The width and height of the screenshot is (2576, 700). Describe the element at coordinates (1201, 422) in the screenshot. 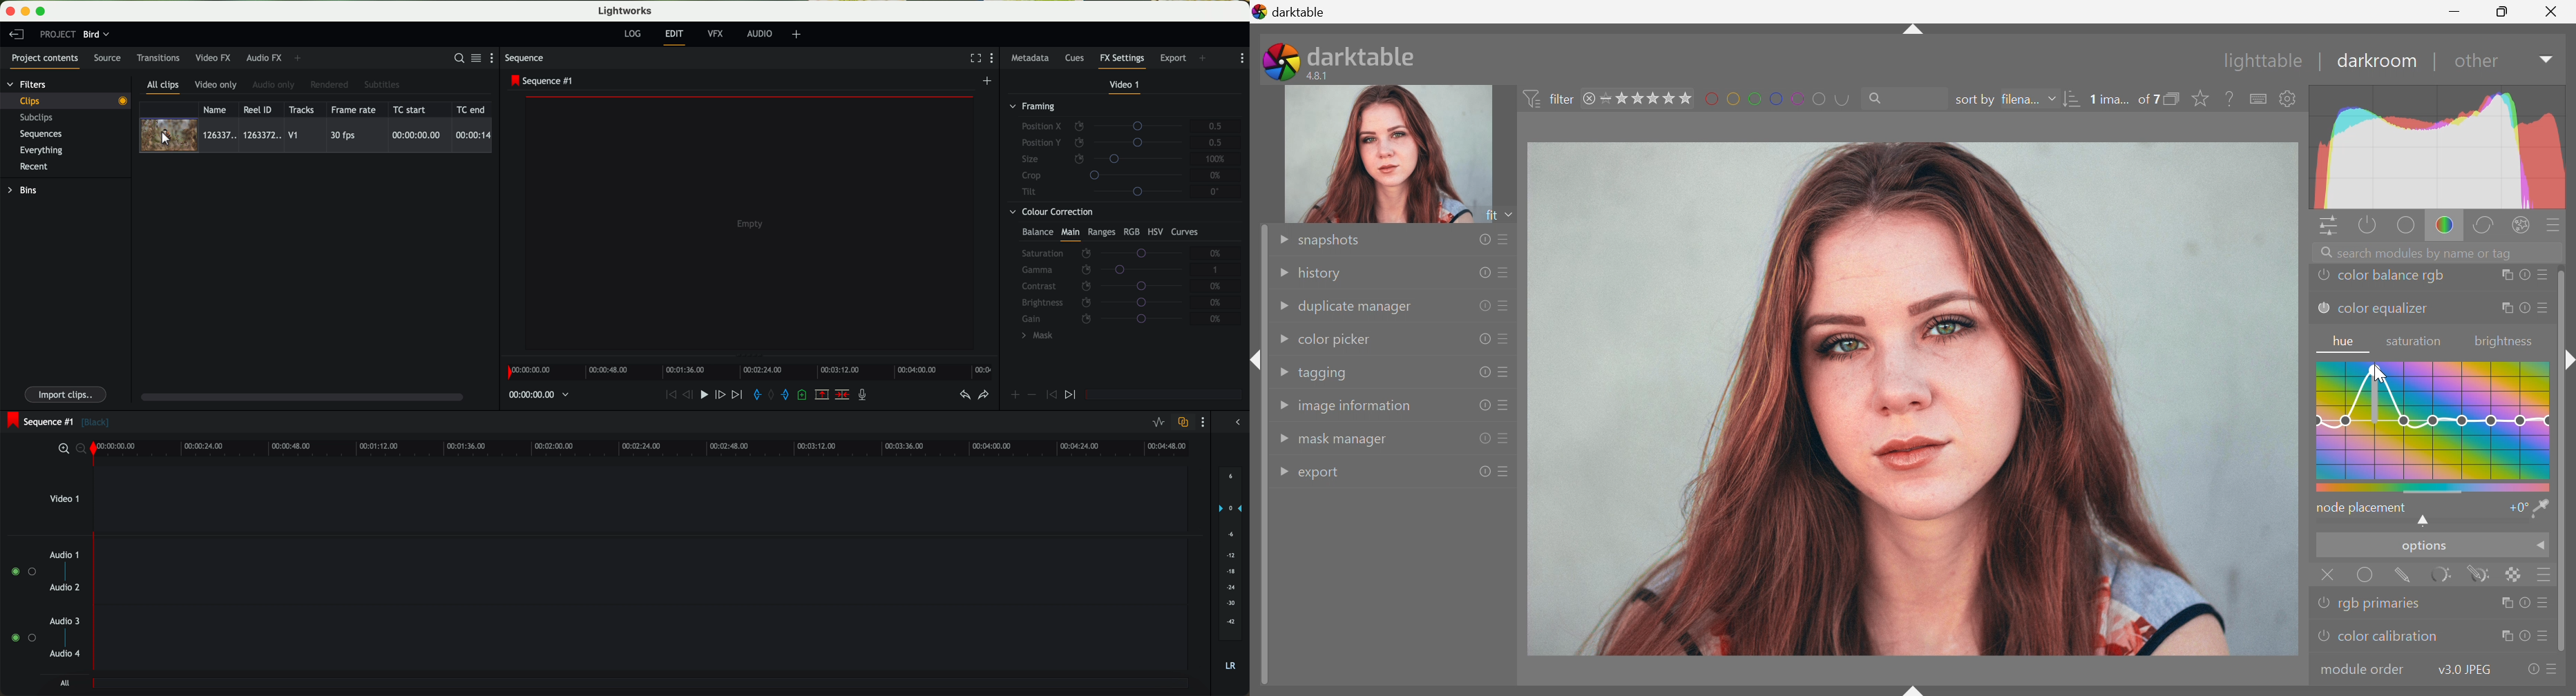

I see `show settings menu` at that location.